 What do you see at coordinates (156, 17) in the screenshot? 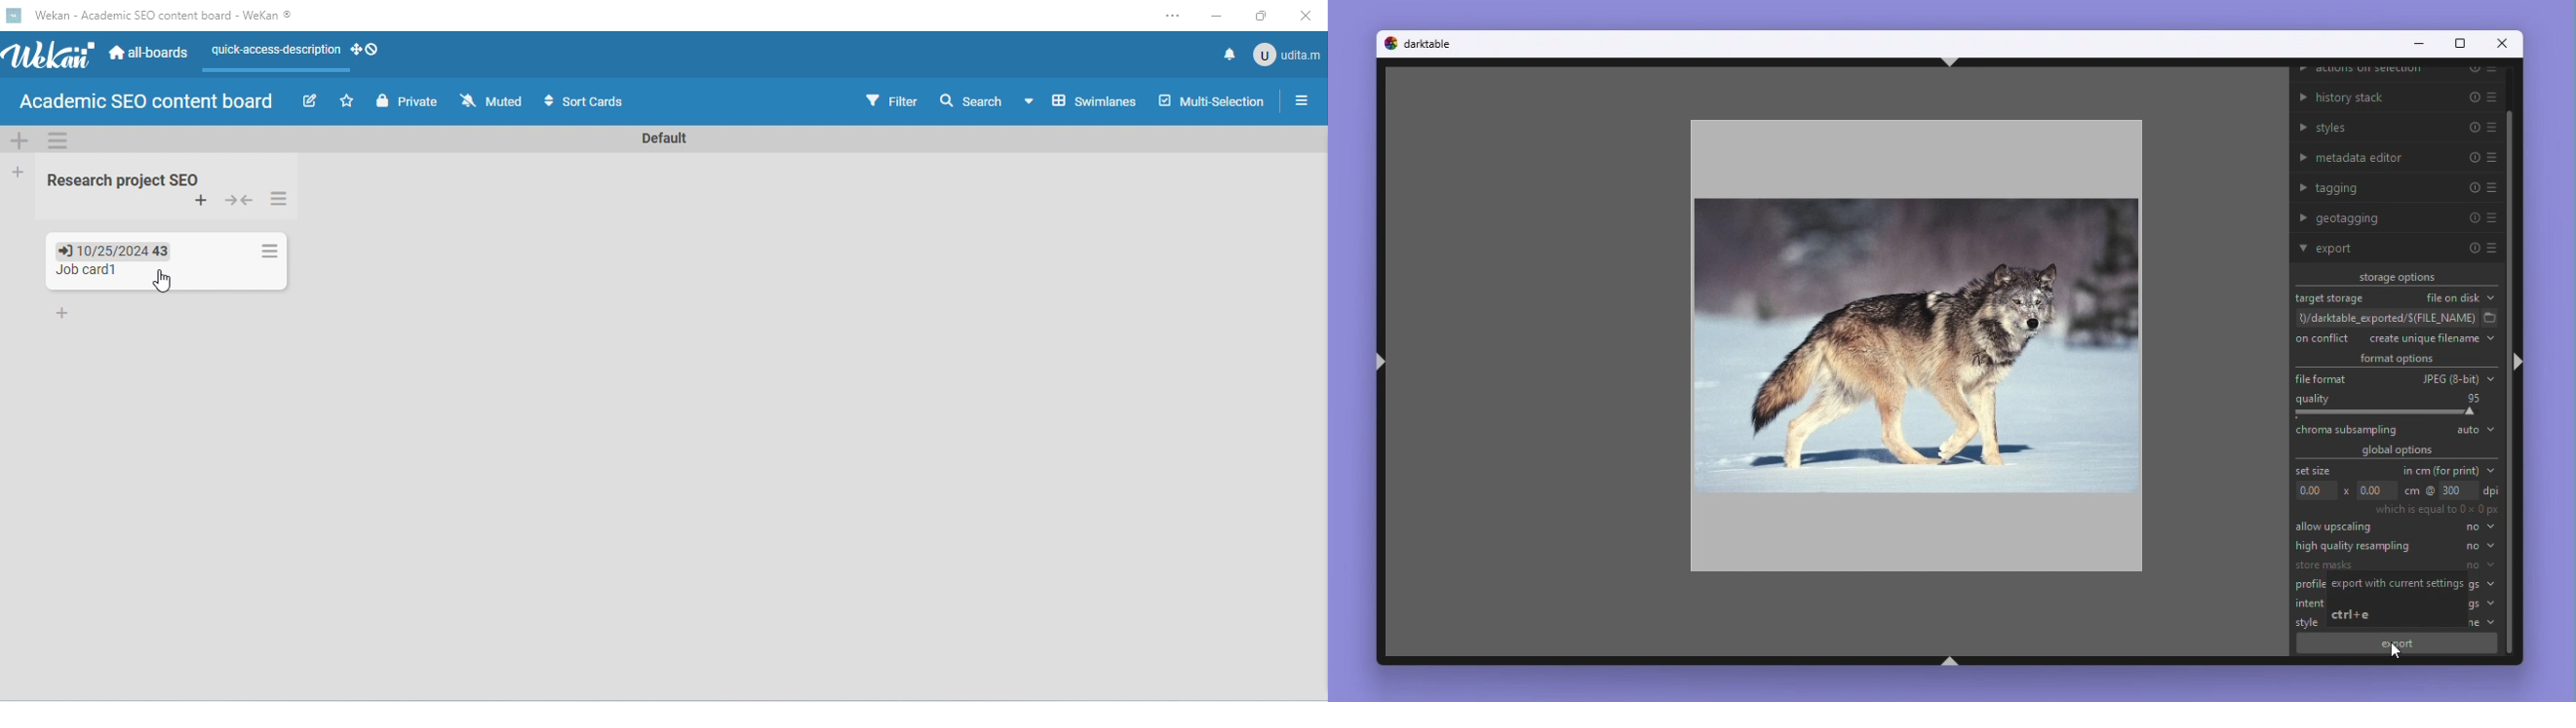
I see `title` at bounding box center [156, 17].